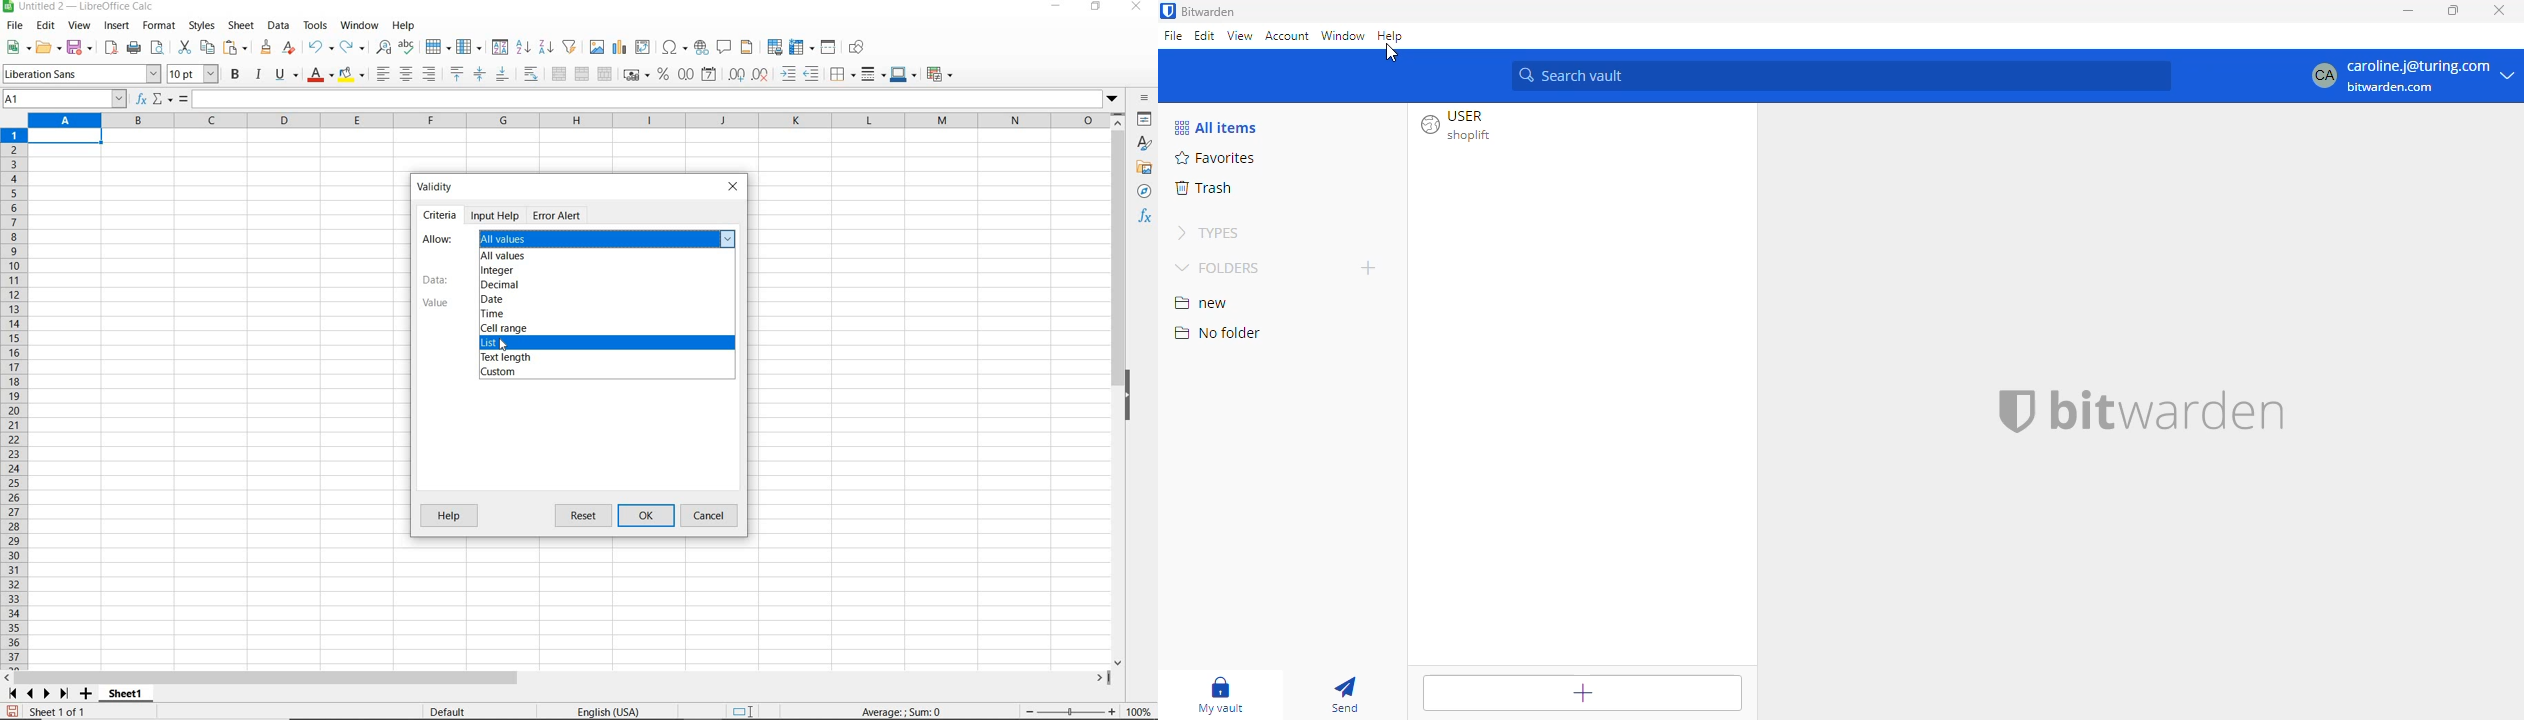 Image resolution: width=2548 pixels, height=728 pixels. What do you see at coordinates (2013, 411) in the screenshot?
I see `logo` at bounding box center [2013, 411].